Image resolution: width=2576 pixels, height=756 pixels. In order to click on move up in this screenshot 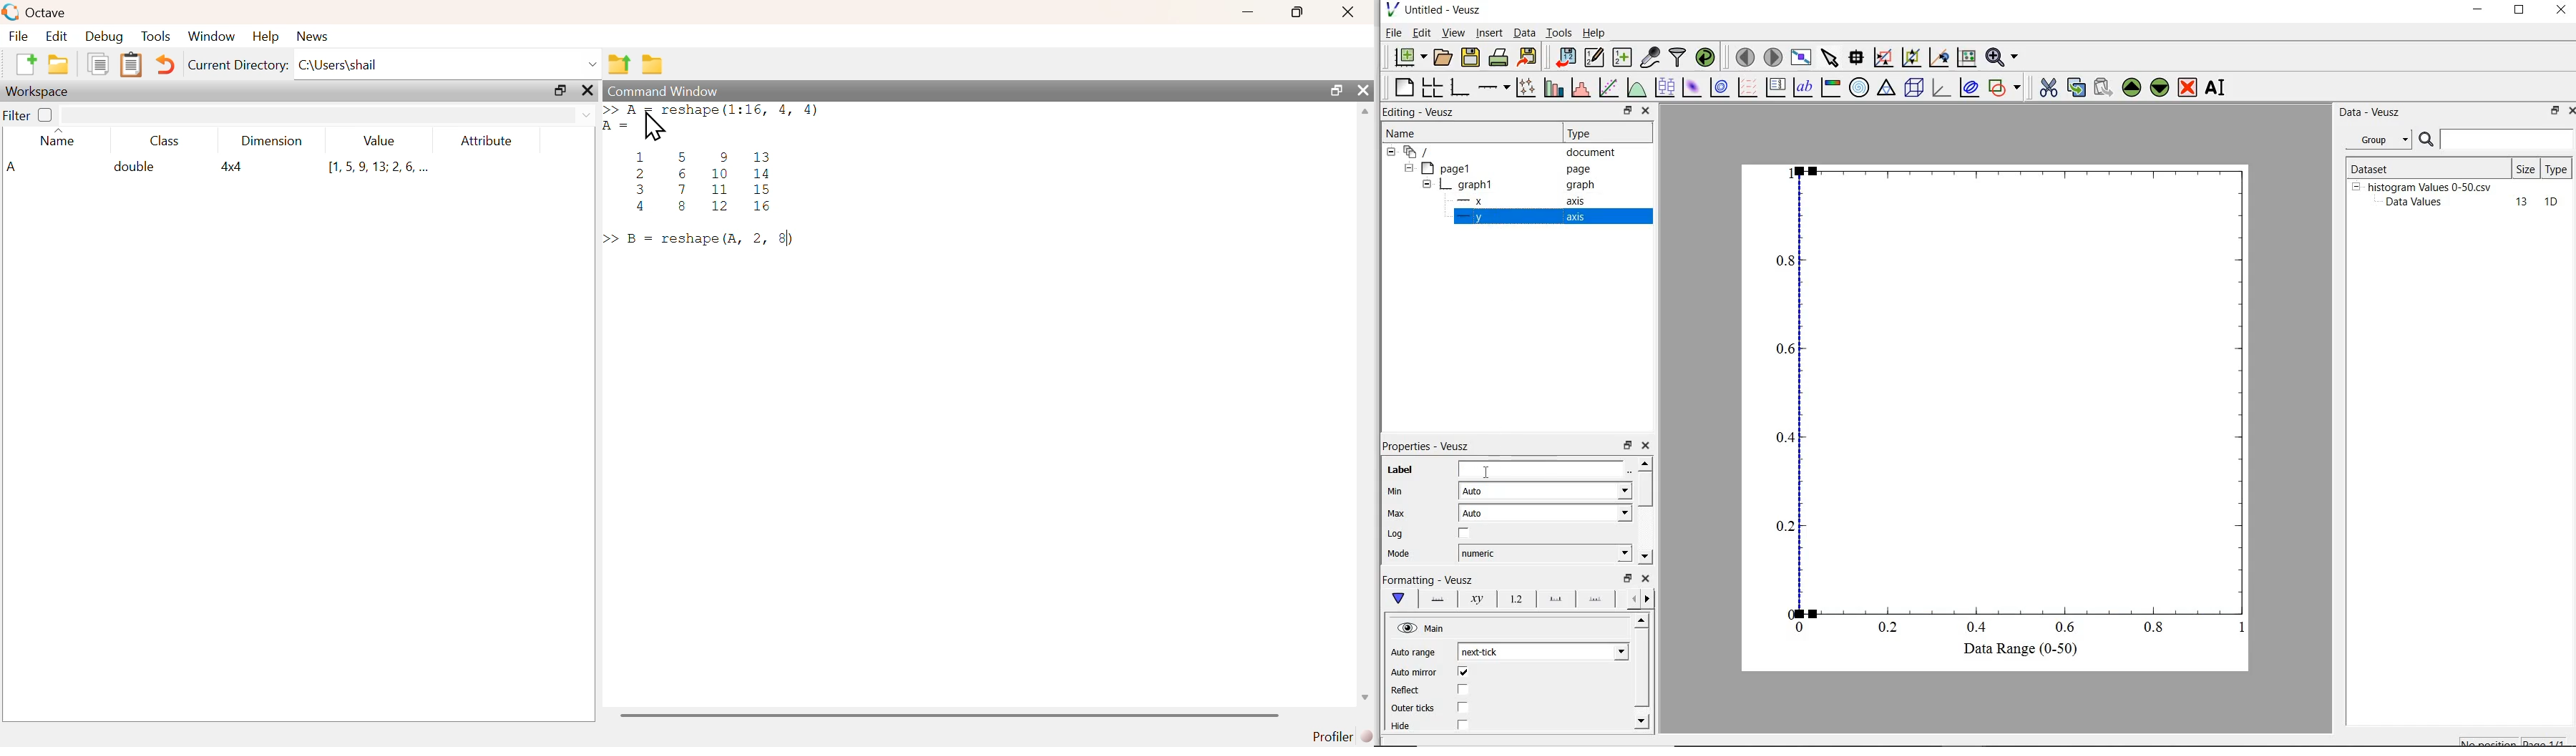, I will do `click(1644, 463)`.